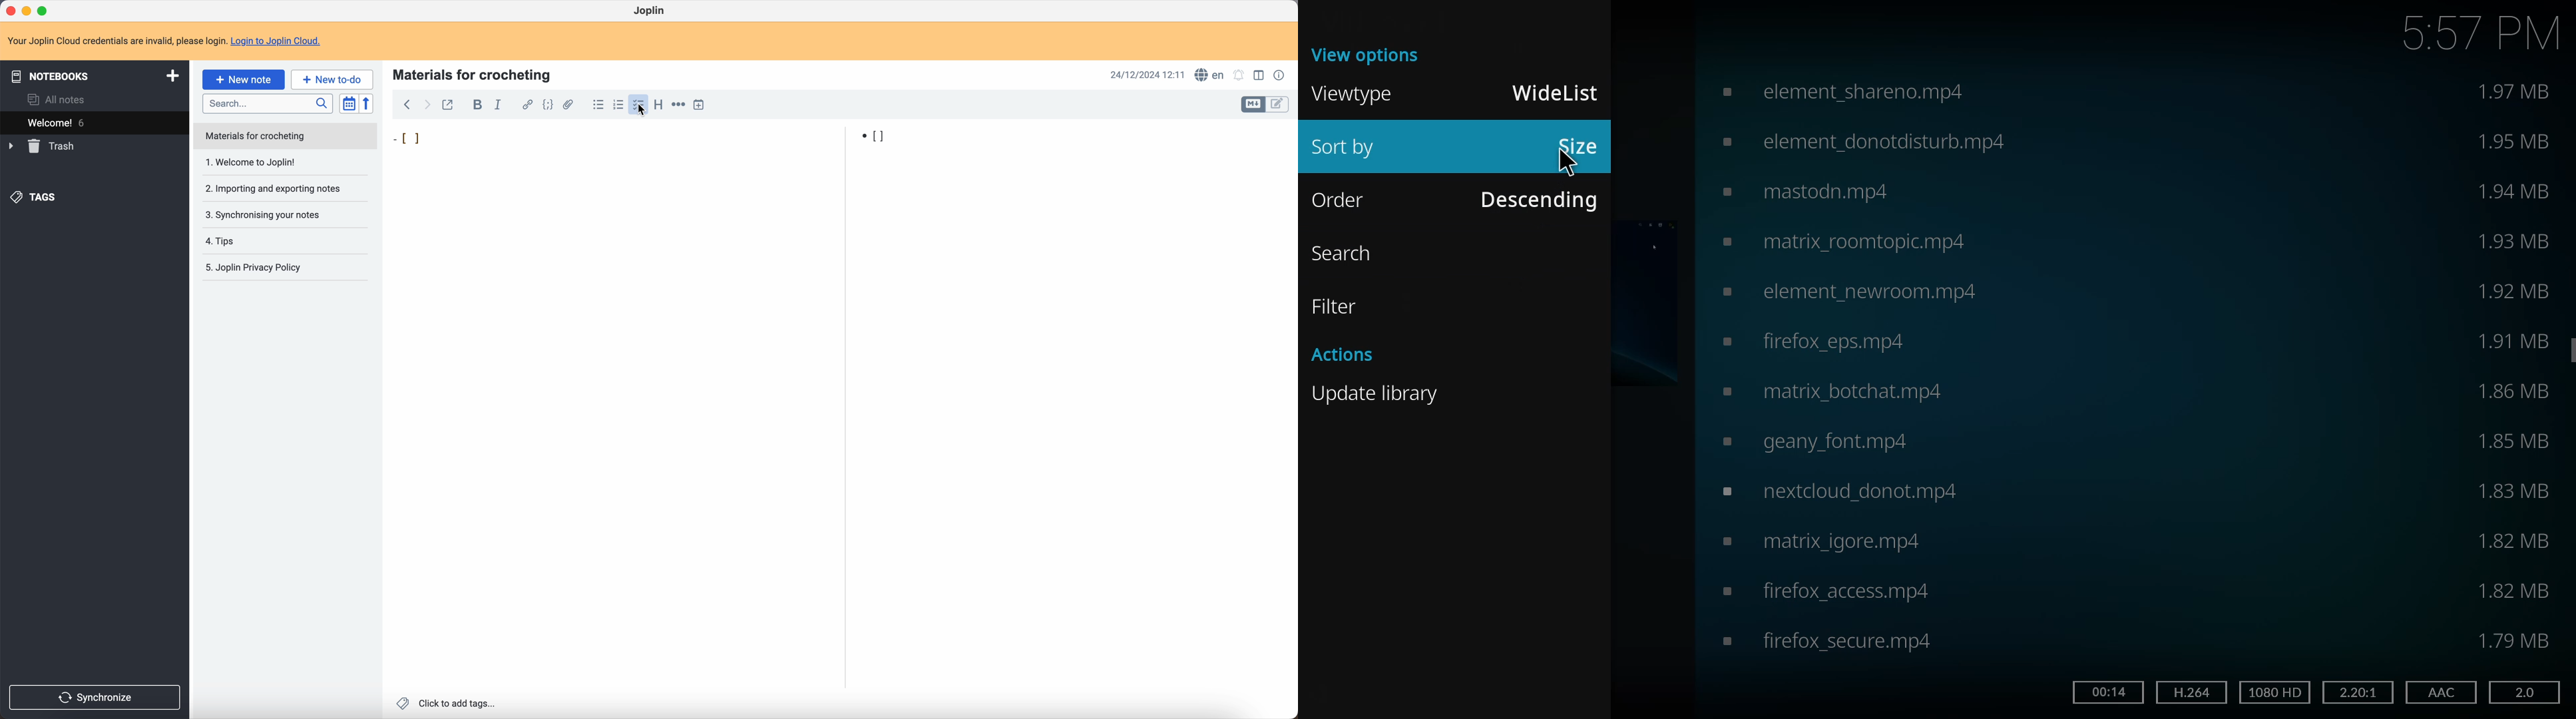  Describe the element at coordinates (1808, 190) in the screenshot. I see `video` at that location.